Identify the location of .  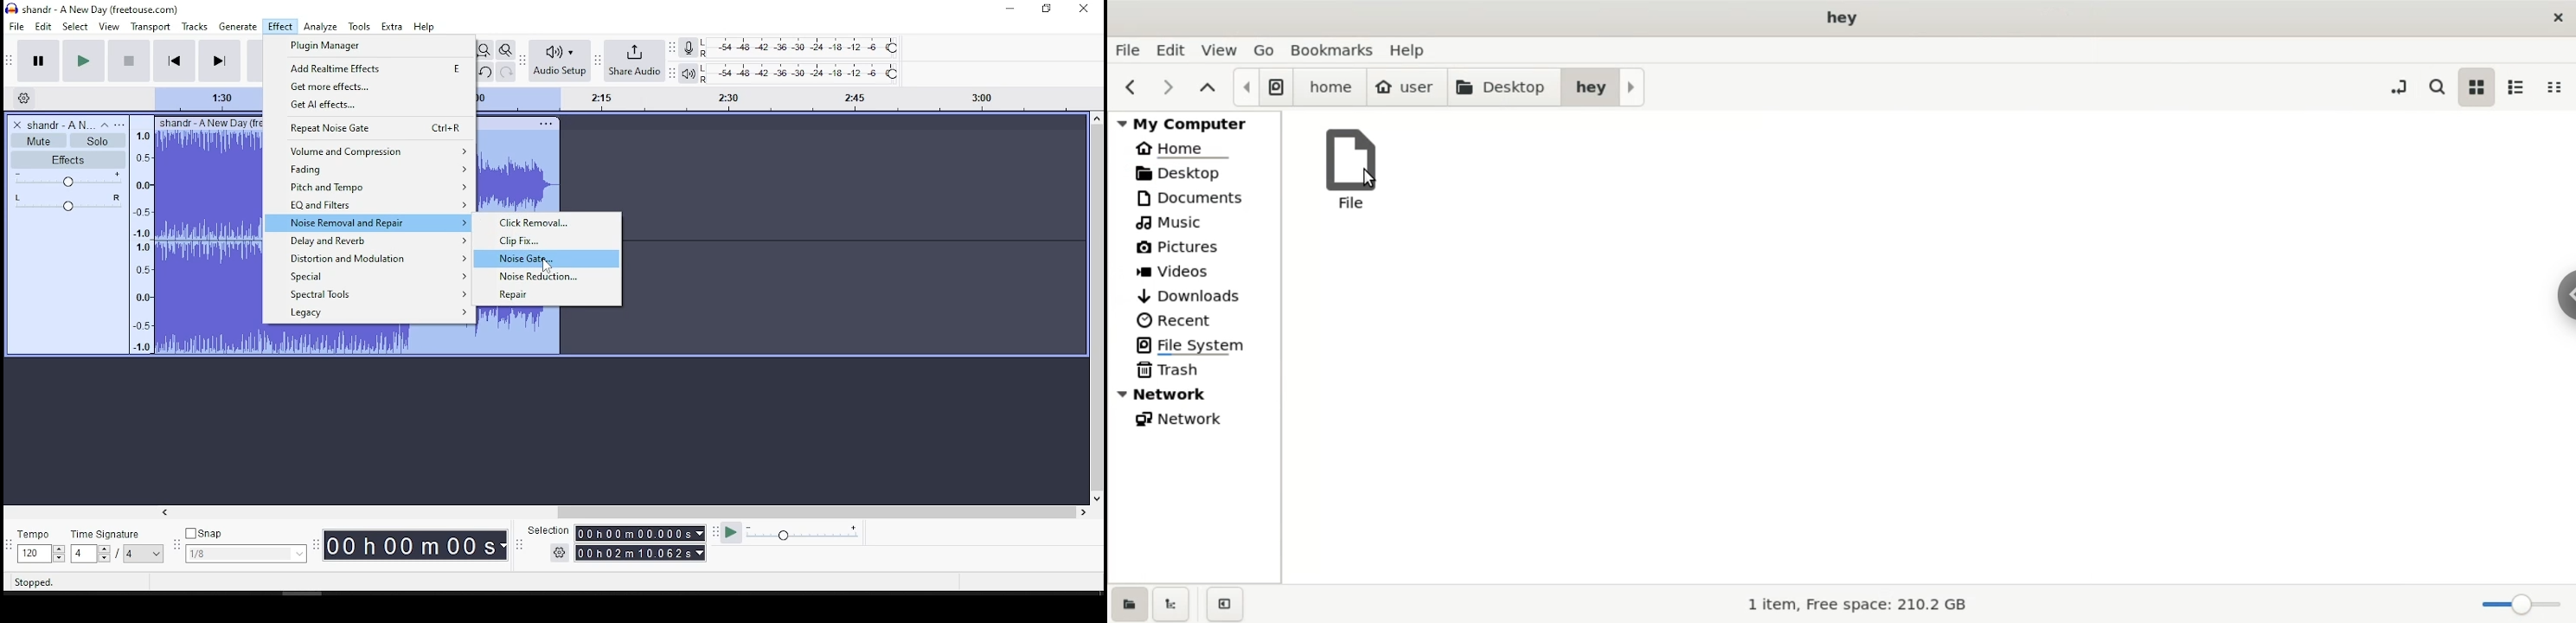
(38, 60).